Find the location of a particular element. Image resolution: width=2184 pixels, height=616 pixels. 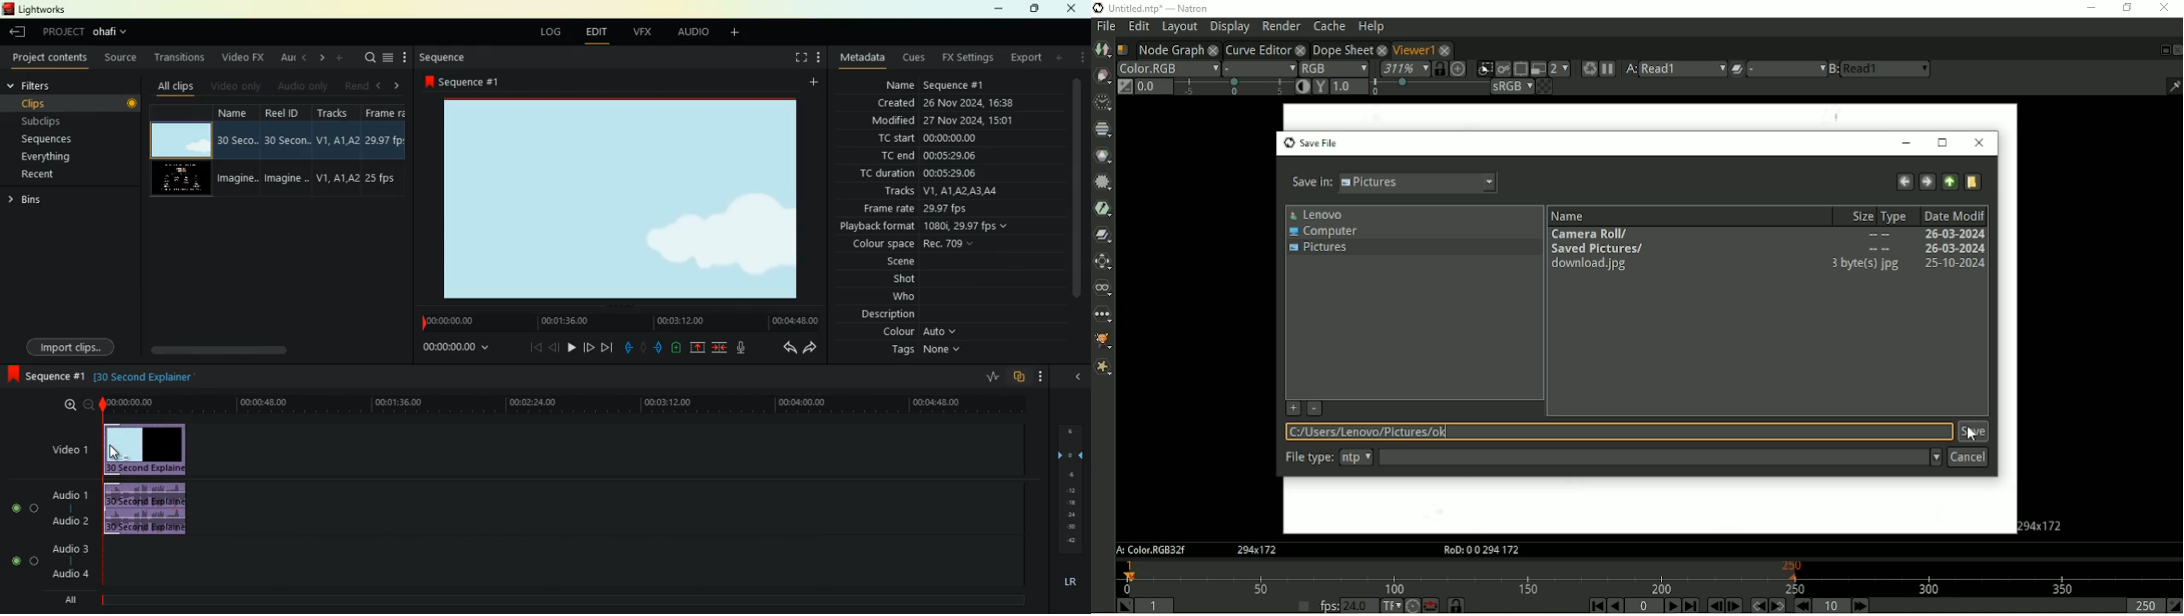

Close is located at coordinates (2177, 50).